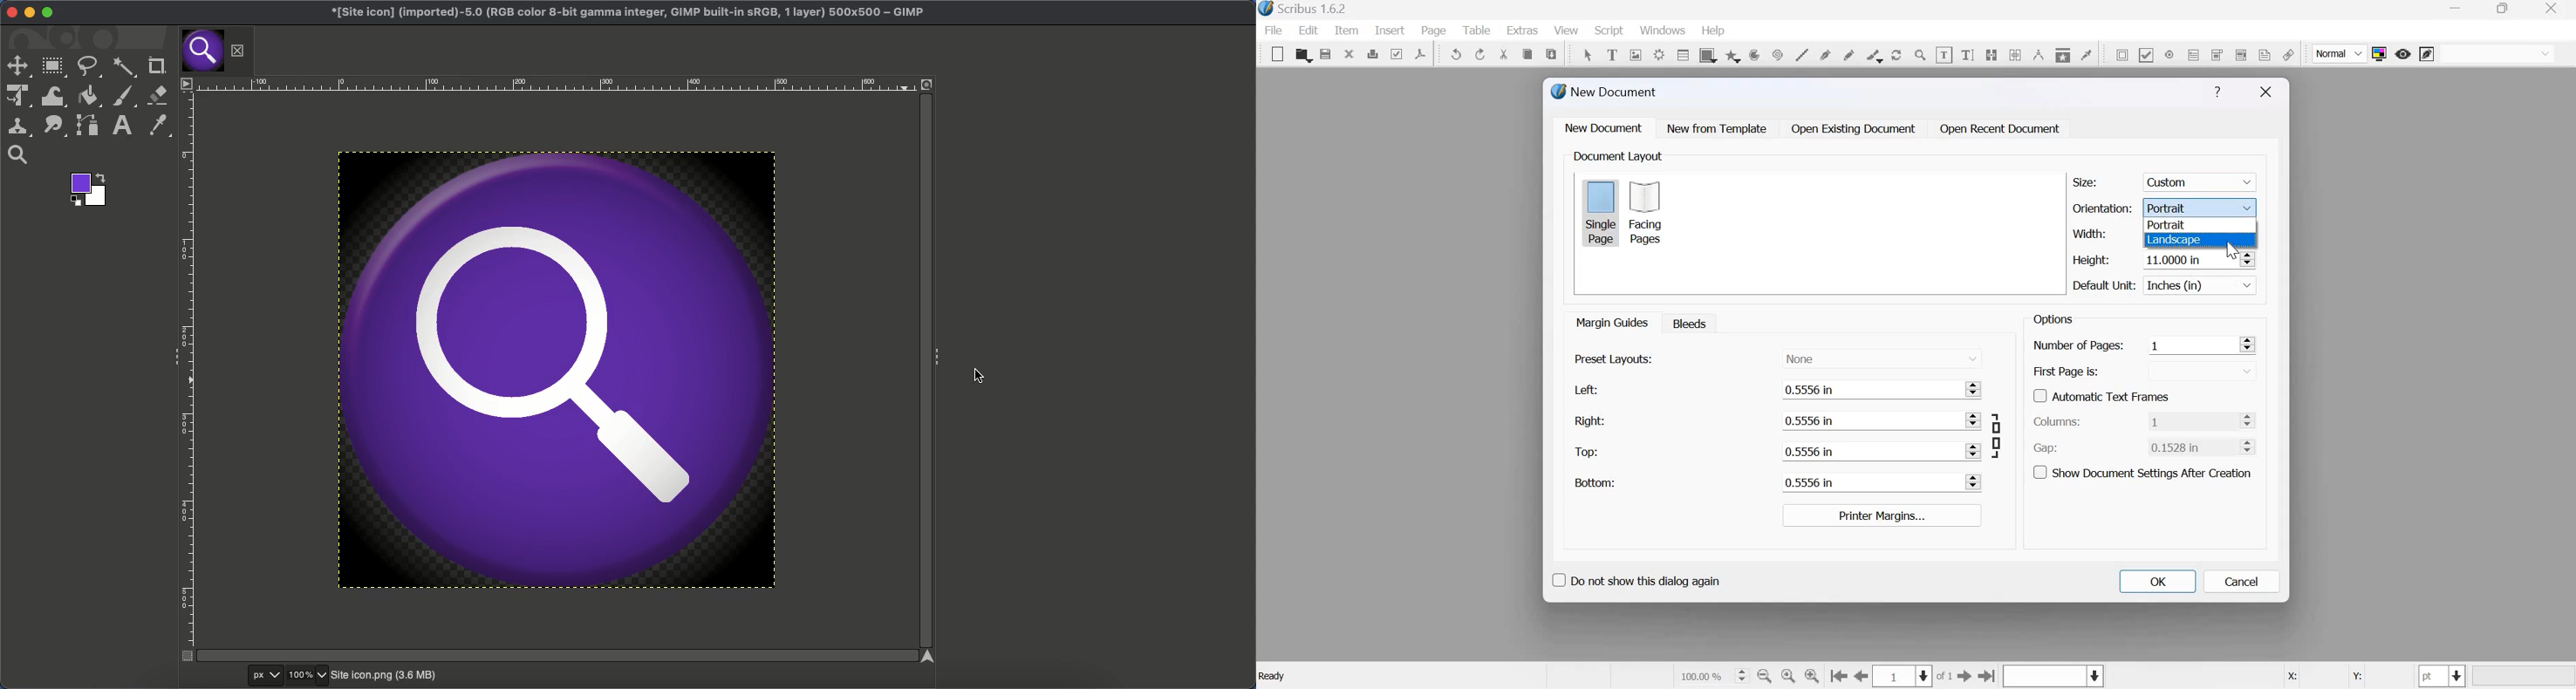 This screenshot has width=2576, height=700. What do you see at coordinates (1988, 675) in the screenshot?
I see `Go to the last page` at bounding box center [1988, 675].